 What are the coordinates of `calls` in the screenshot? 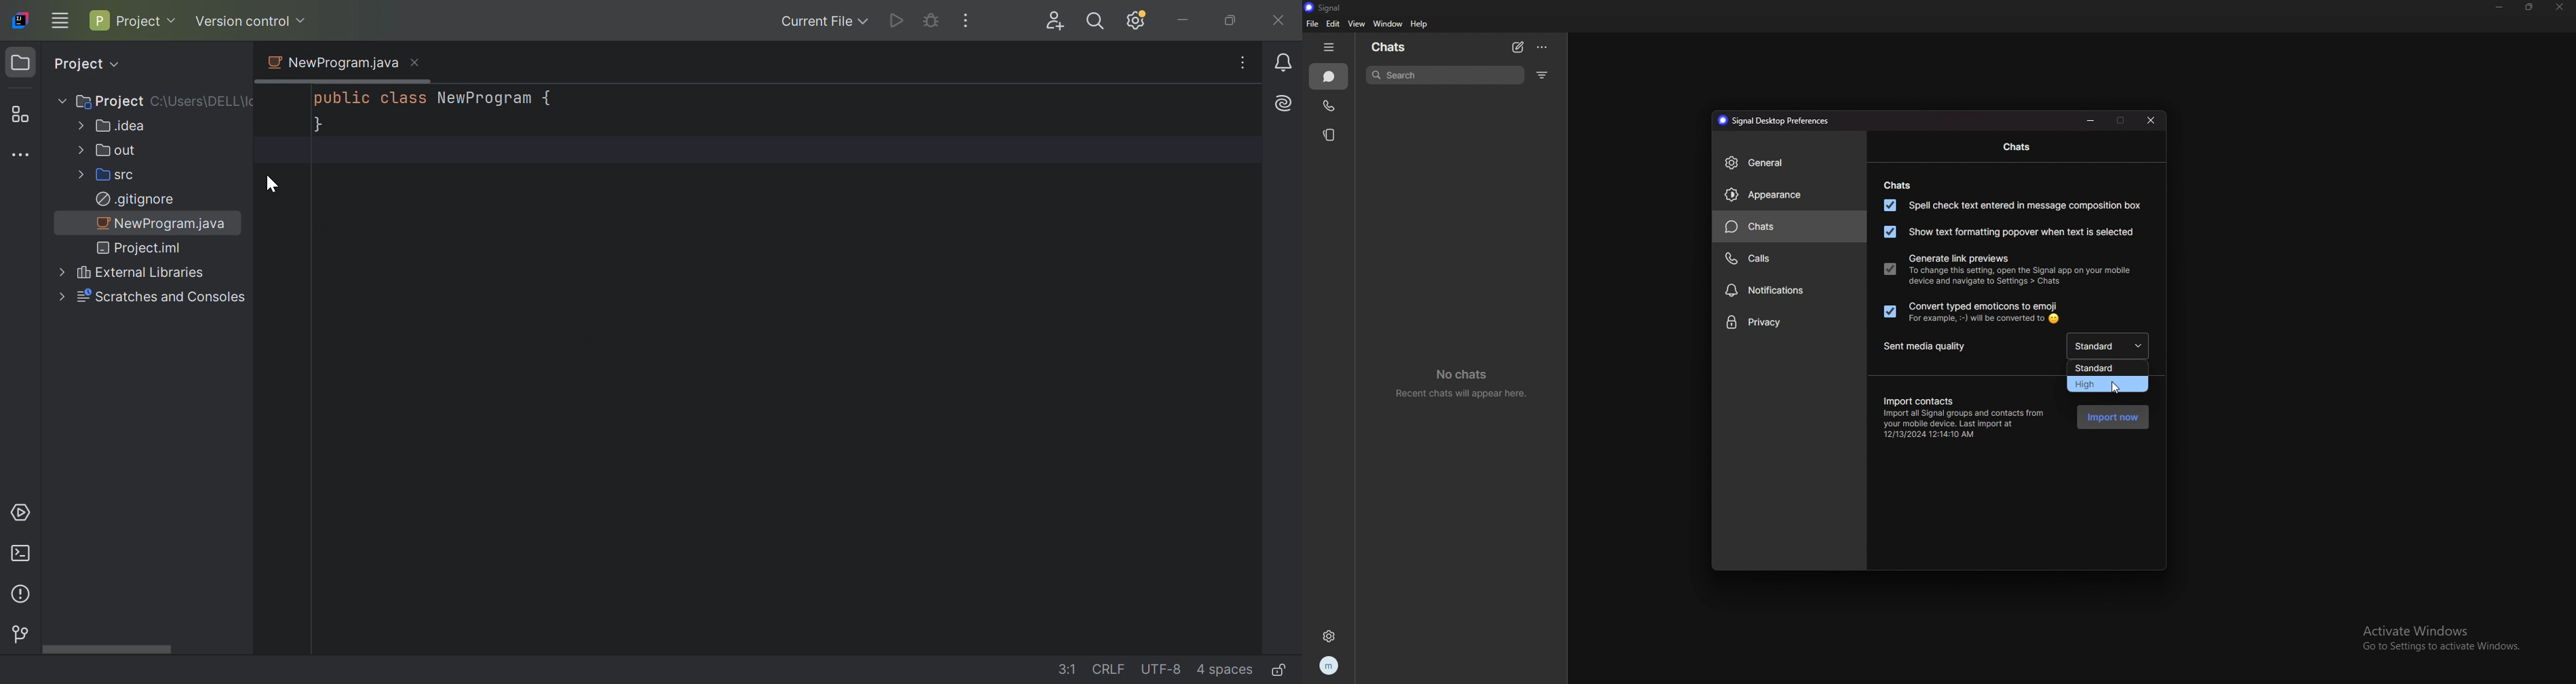 It's located at (1329, 106).